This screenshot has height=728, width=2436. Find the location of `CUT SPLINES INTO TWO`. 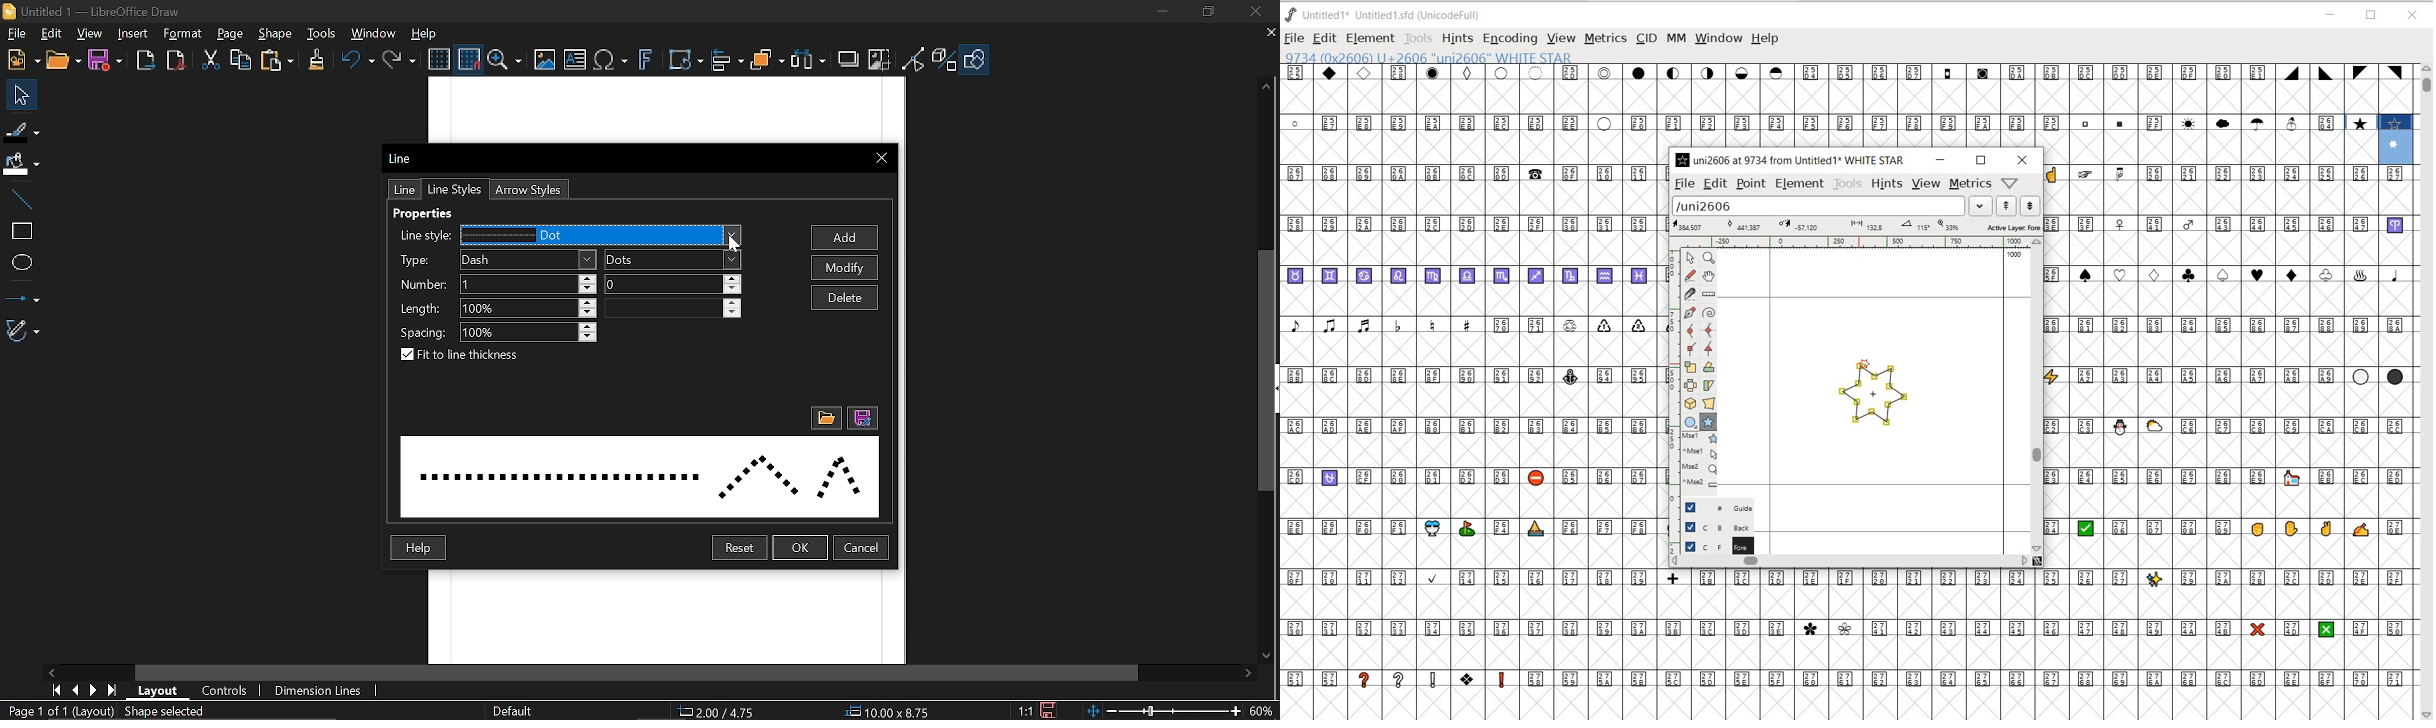

CUT SPLINES INTO TWO is located at coordinates (1691, 293).